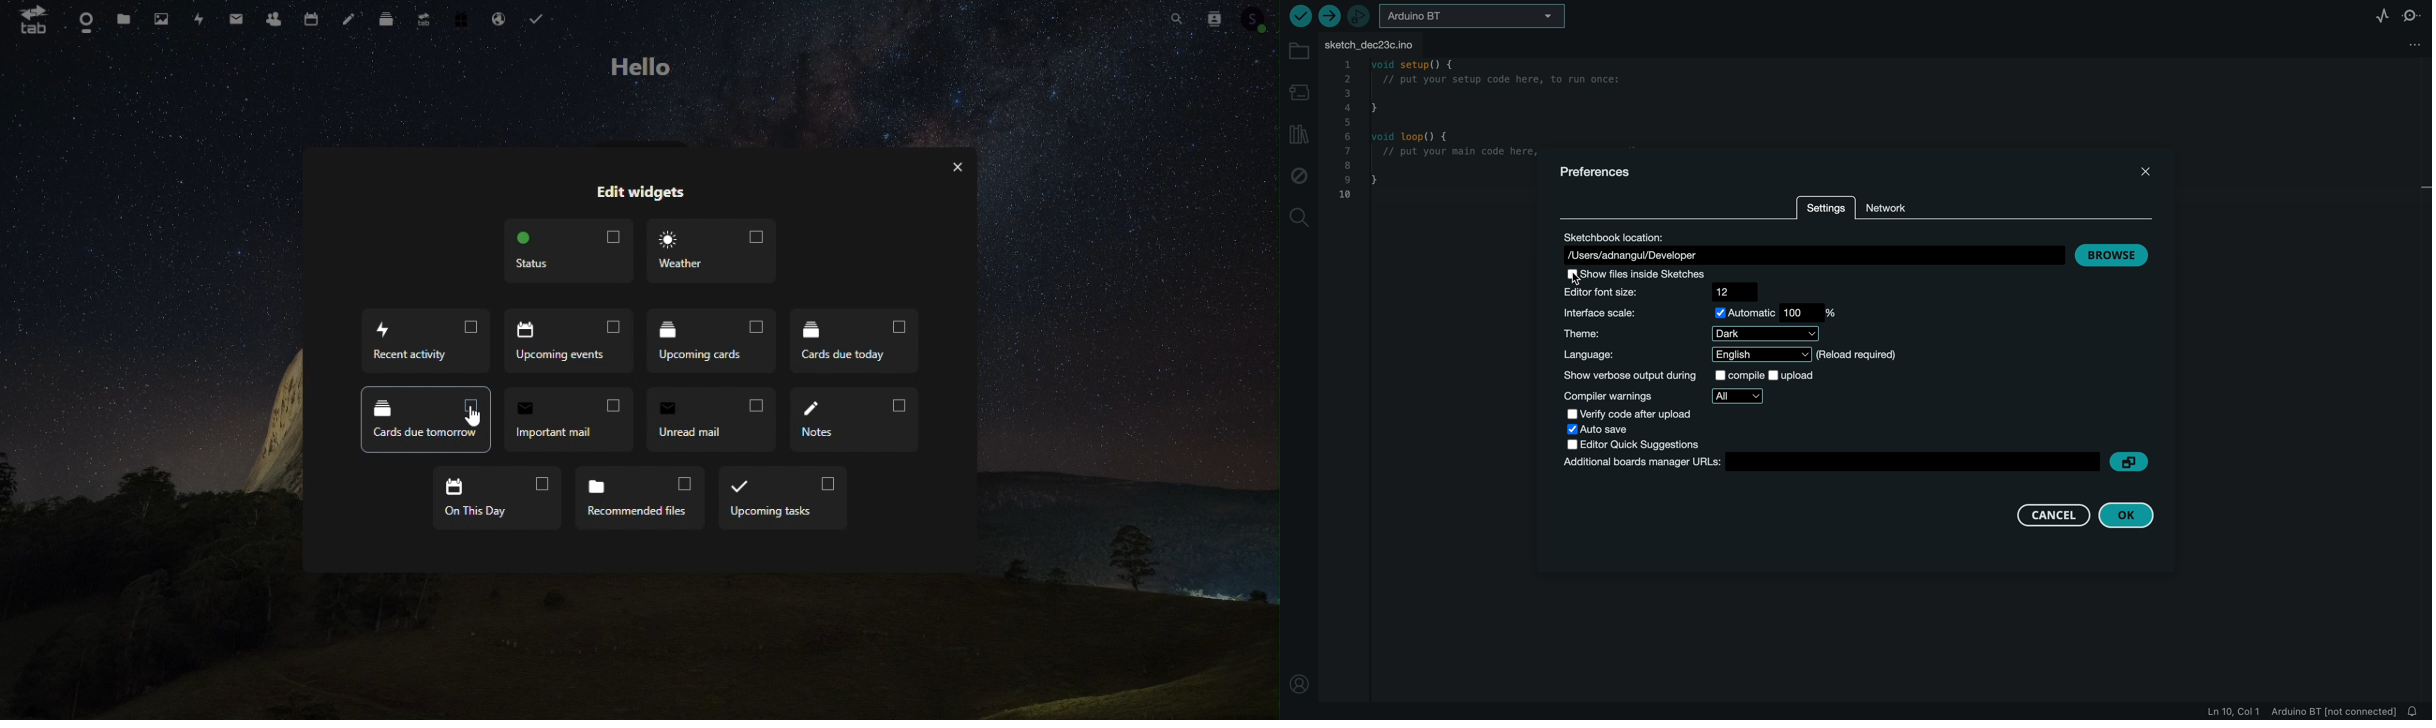  Describe the element at coordinates (646, 65) in the screenshot. I see `Hello` at that location.